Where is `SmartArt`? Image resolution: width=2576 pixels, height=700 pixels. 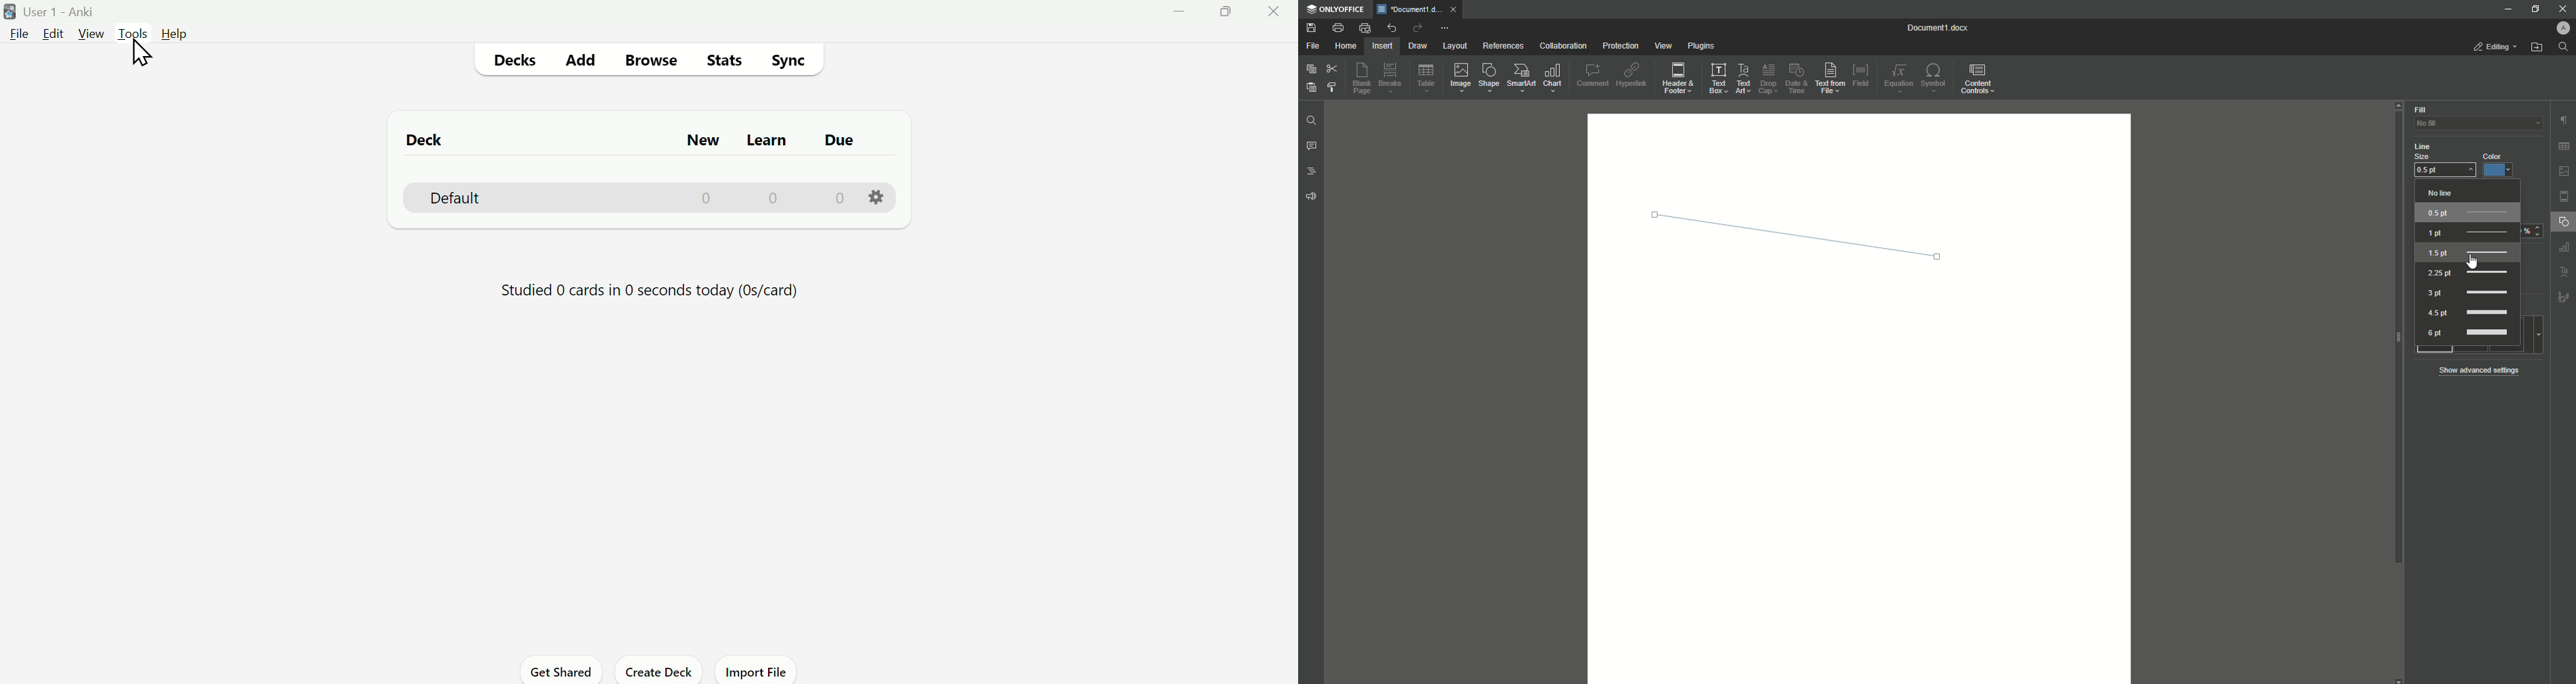 SmartArt is located at coordinates (1522, 79).